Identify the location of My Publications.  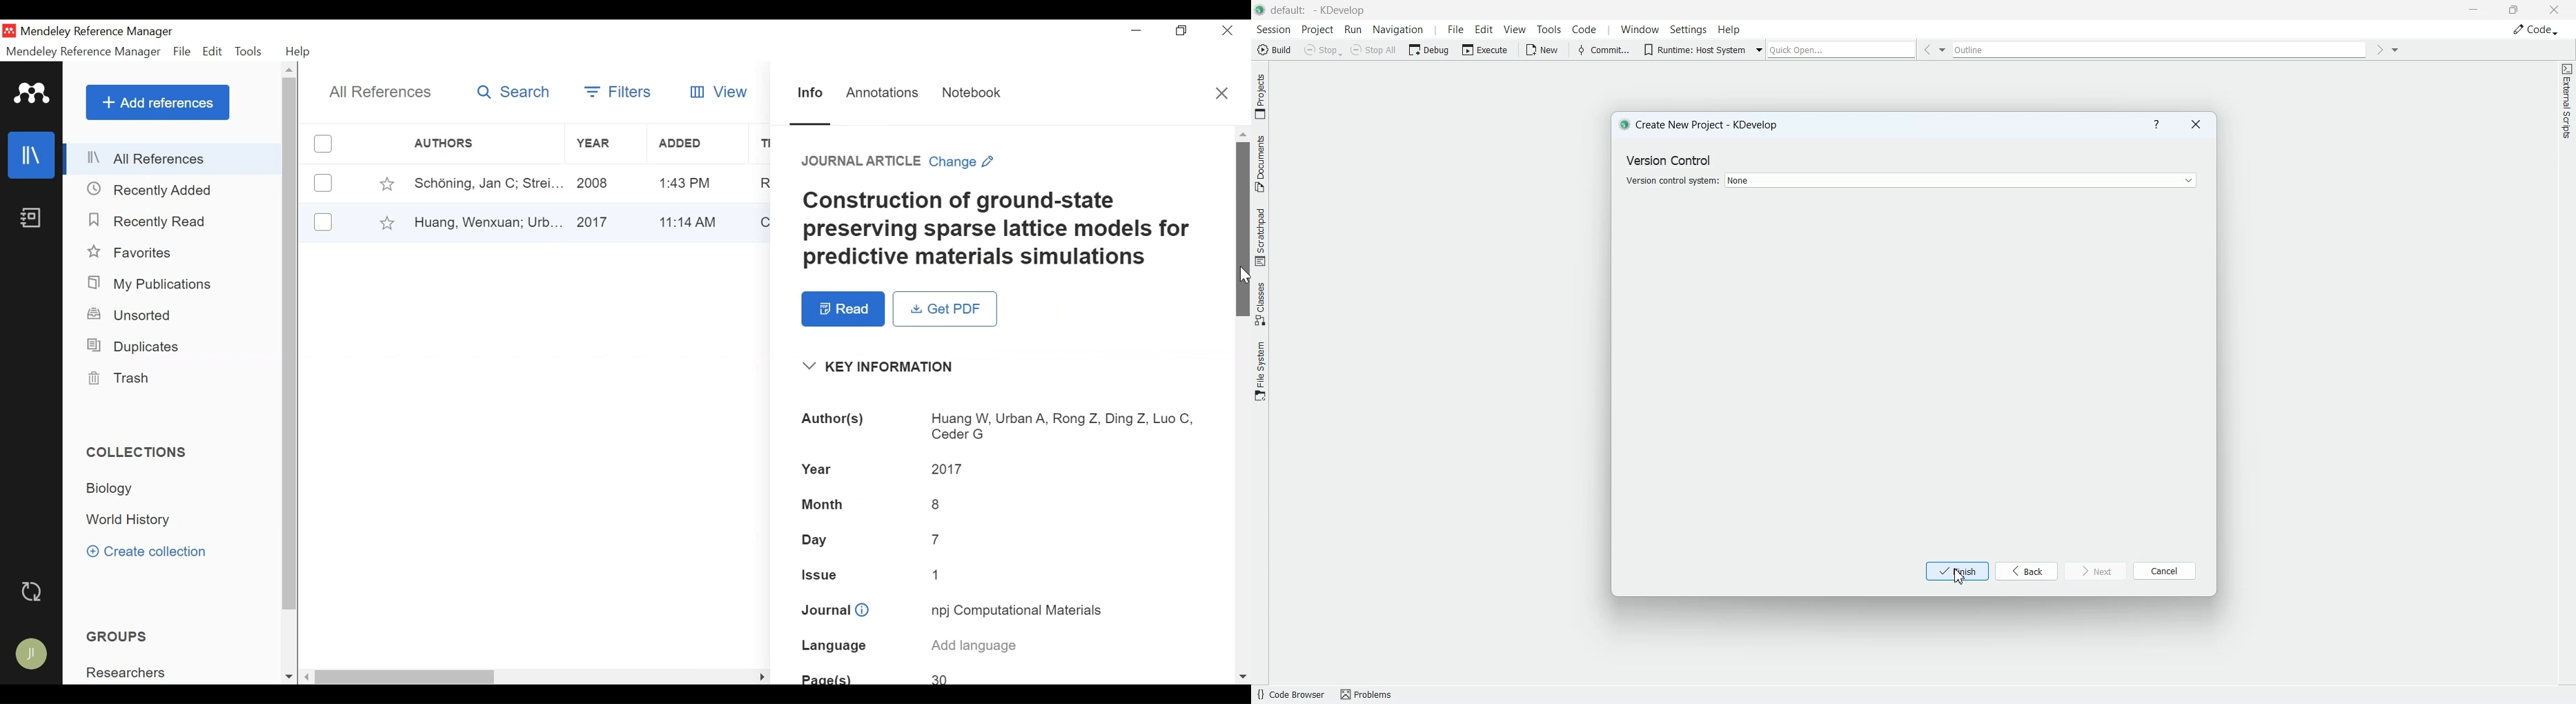
(151, 285).